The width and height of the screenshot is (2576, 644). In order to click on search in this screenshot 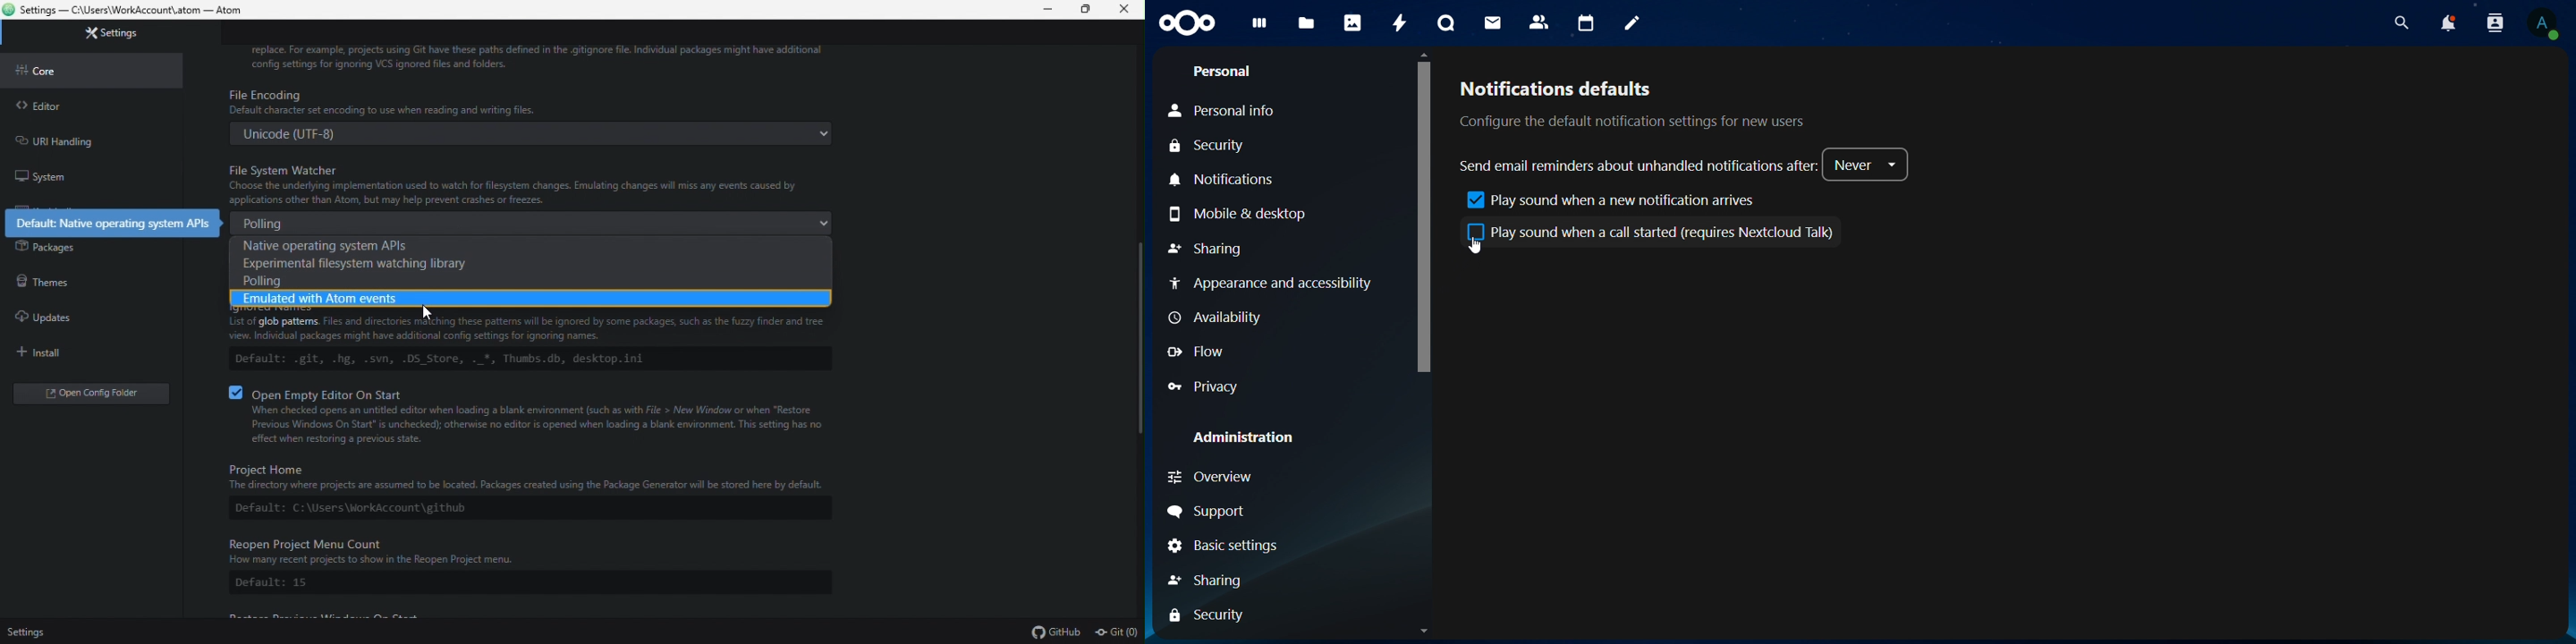, I will do `click(2403, 22)`.